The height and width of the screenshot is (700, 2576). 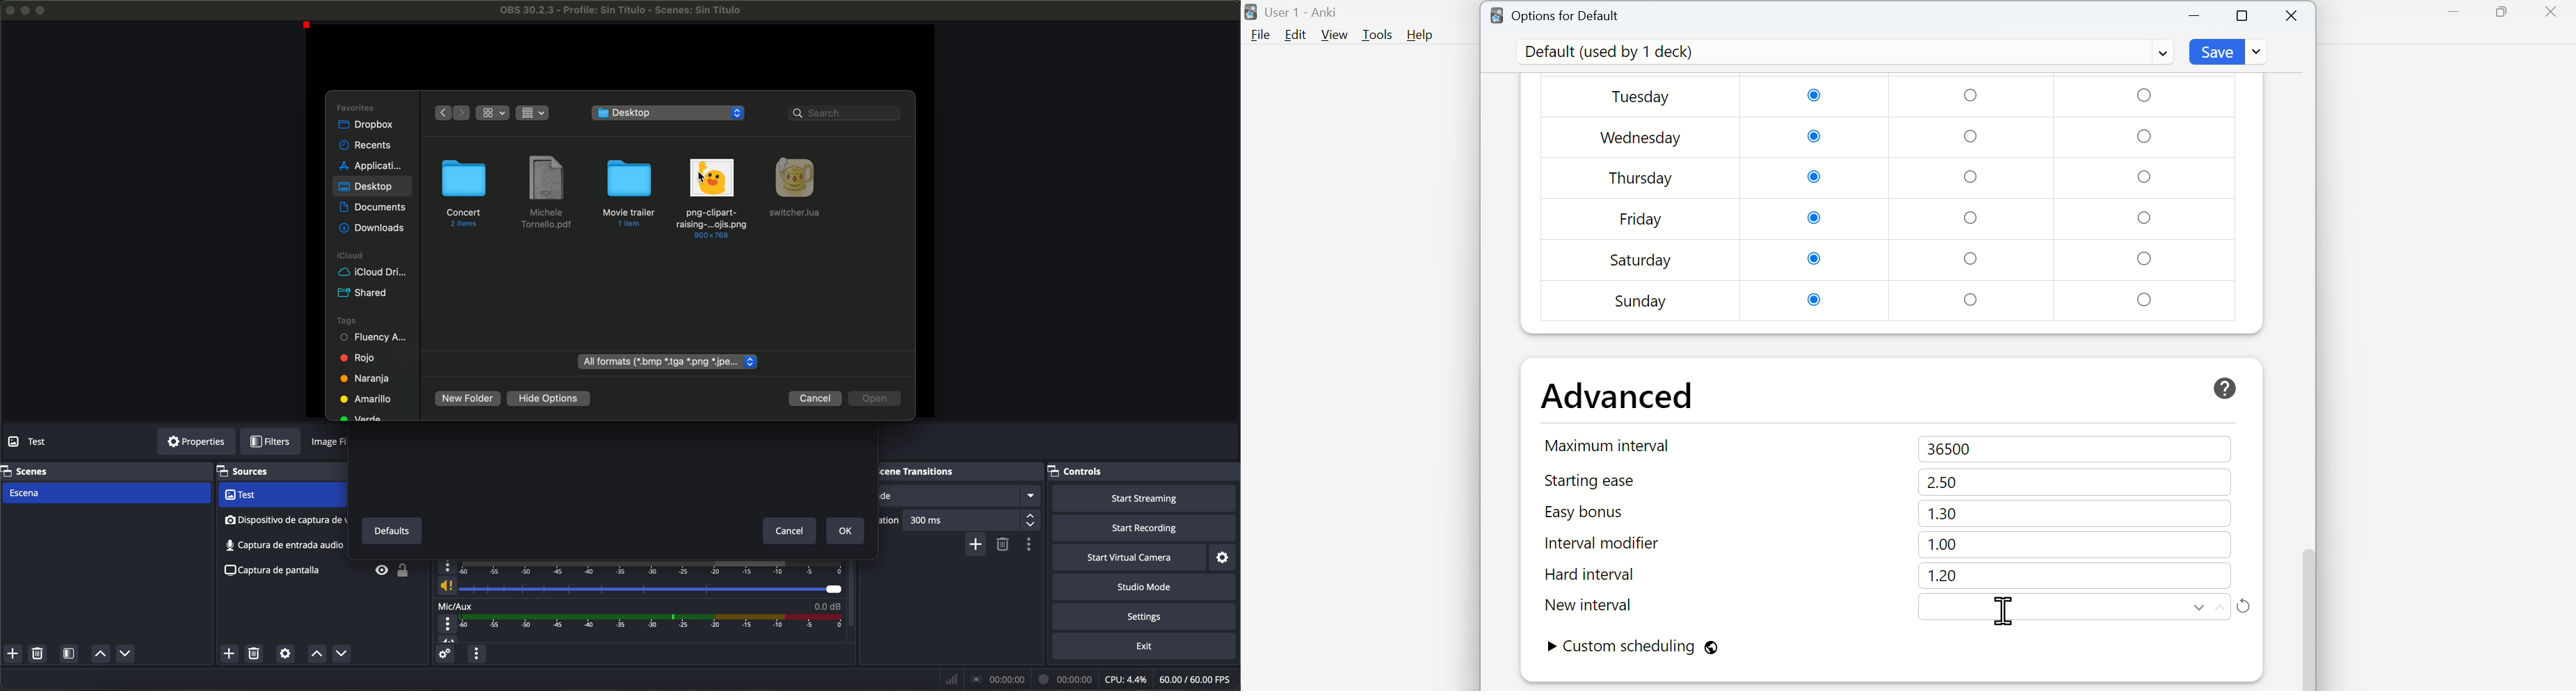 I want to click on click on image file, so click(x=712, y=196).